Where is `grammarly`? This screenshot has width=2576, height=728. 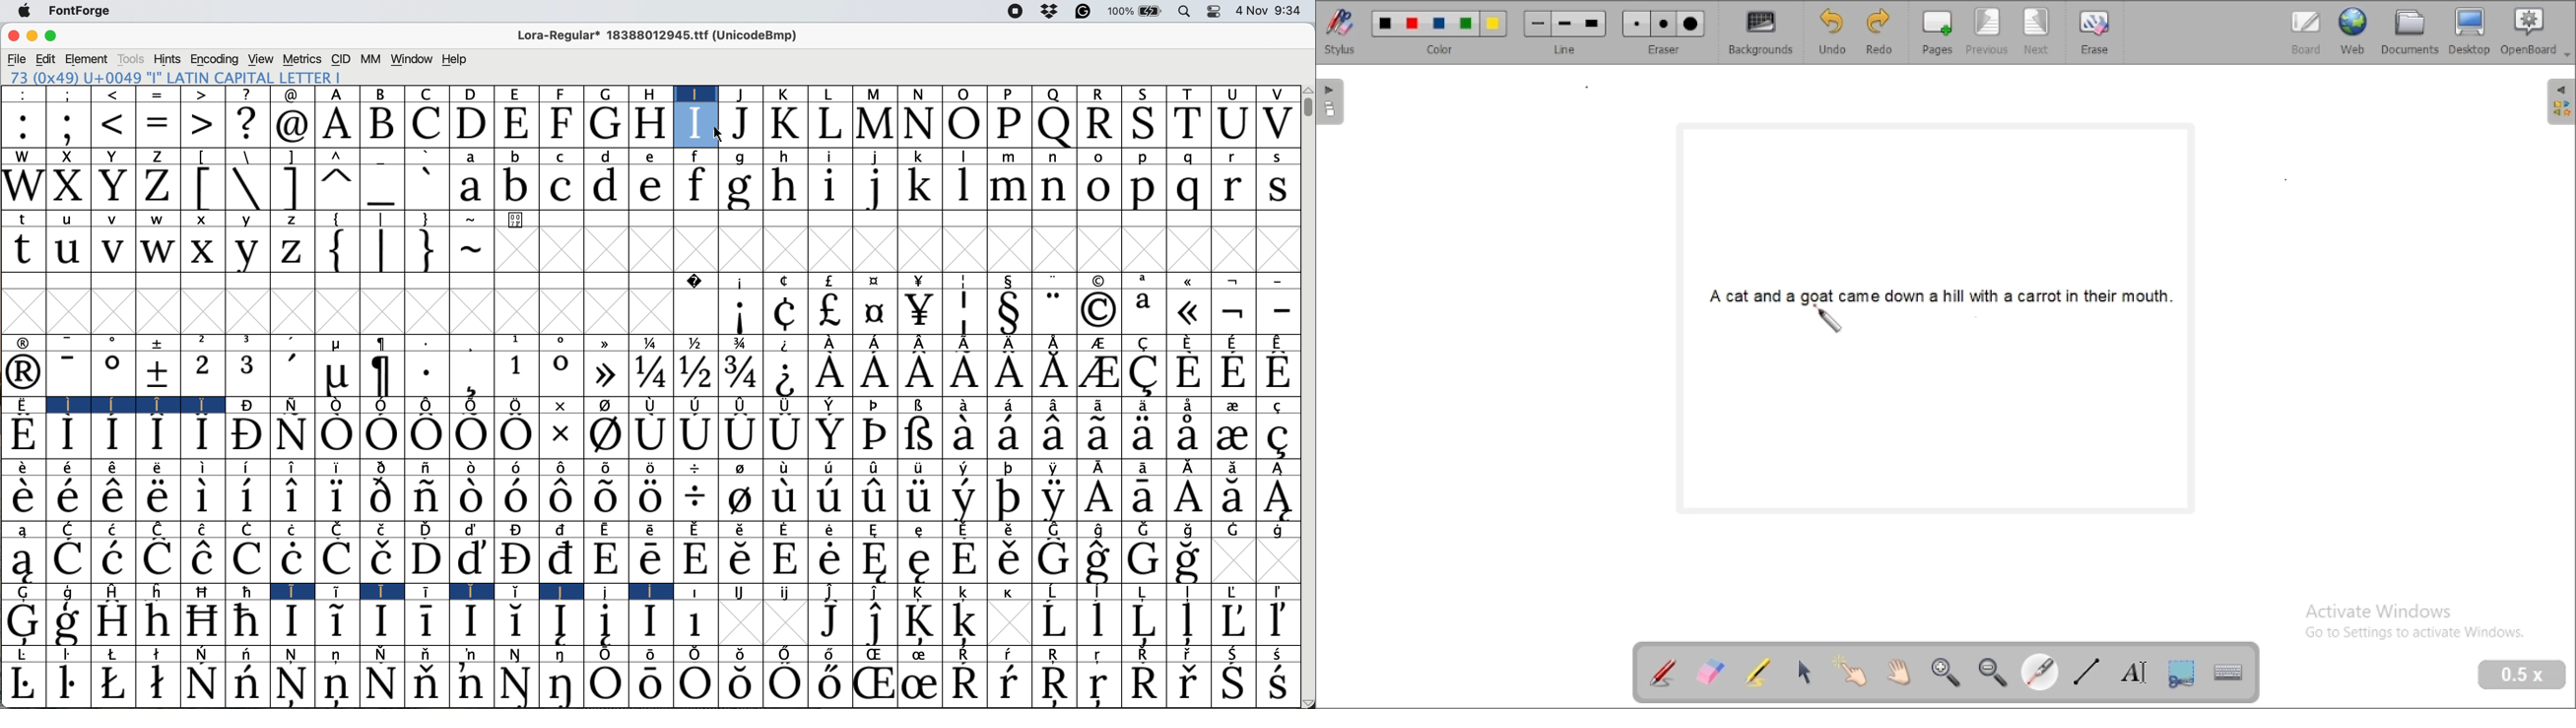 grammarly is located at coordinates (1088, 12).